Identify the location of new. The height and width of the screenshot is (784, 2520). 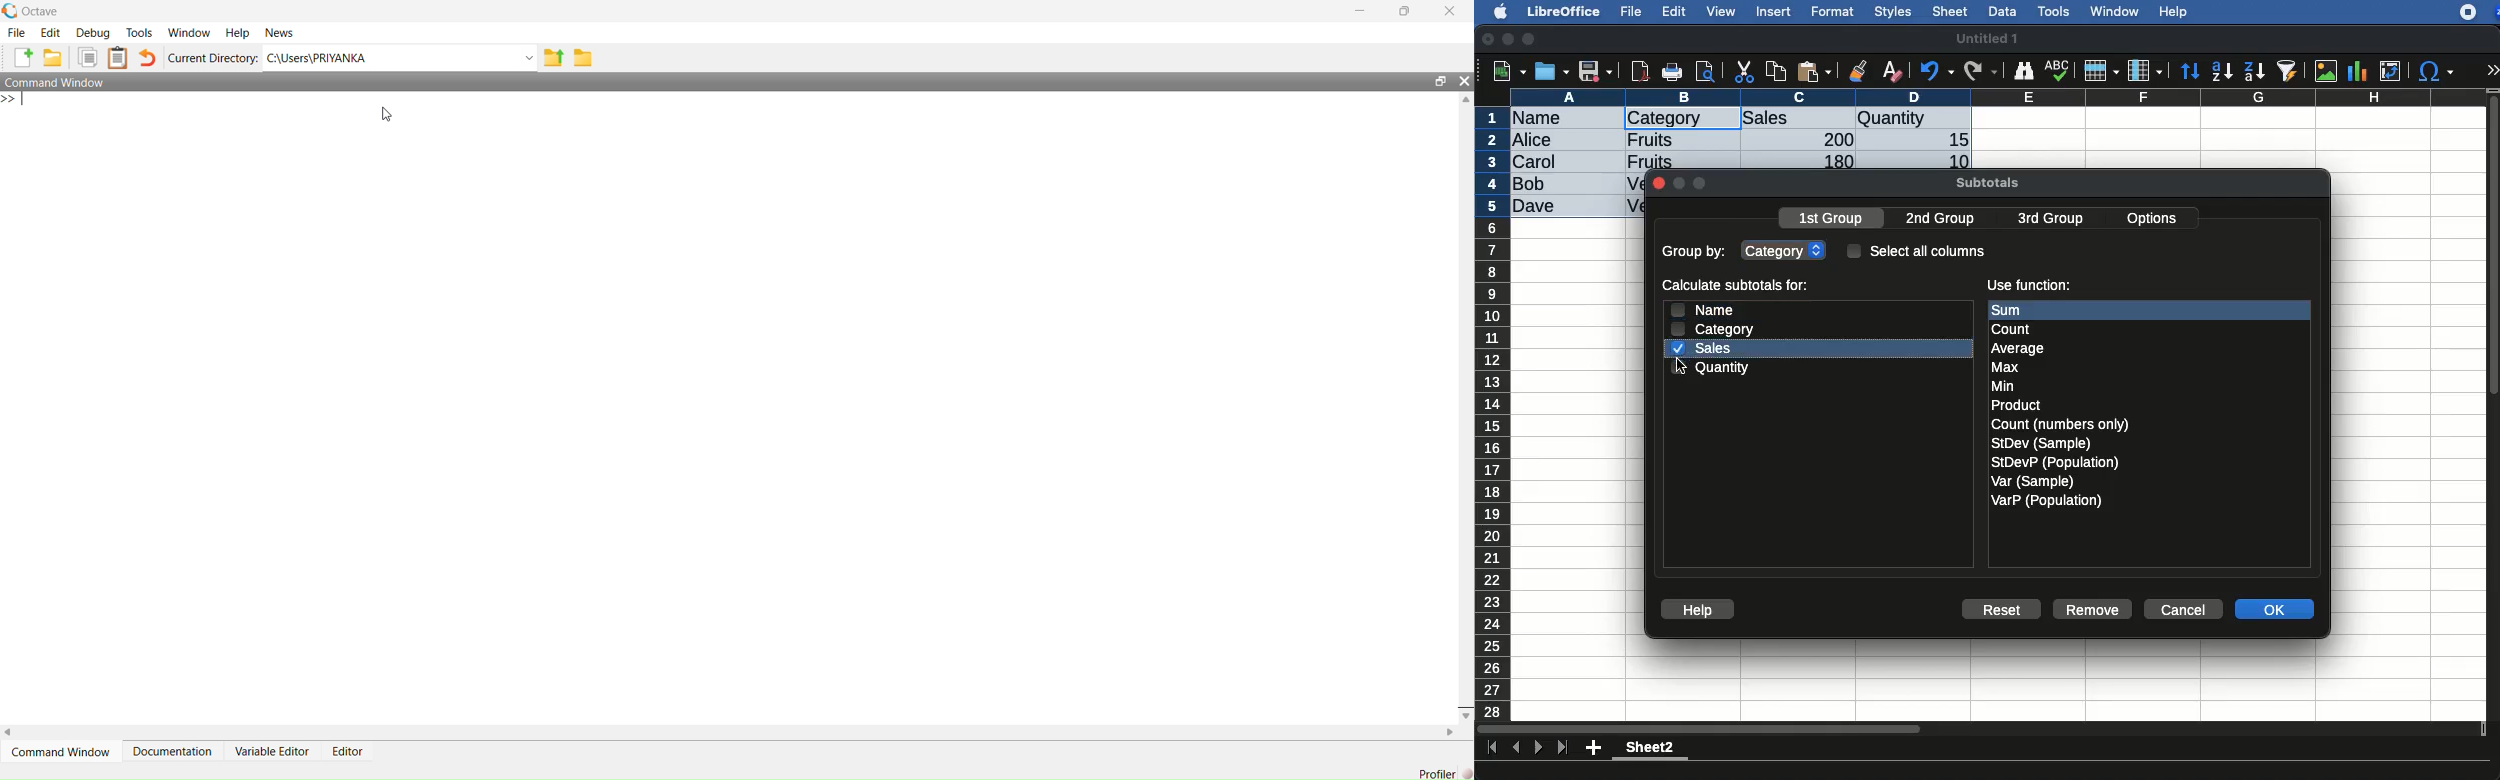
(1505, 70).